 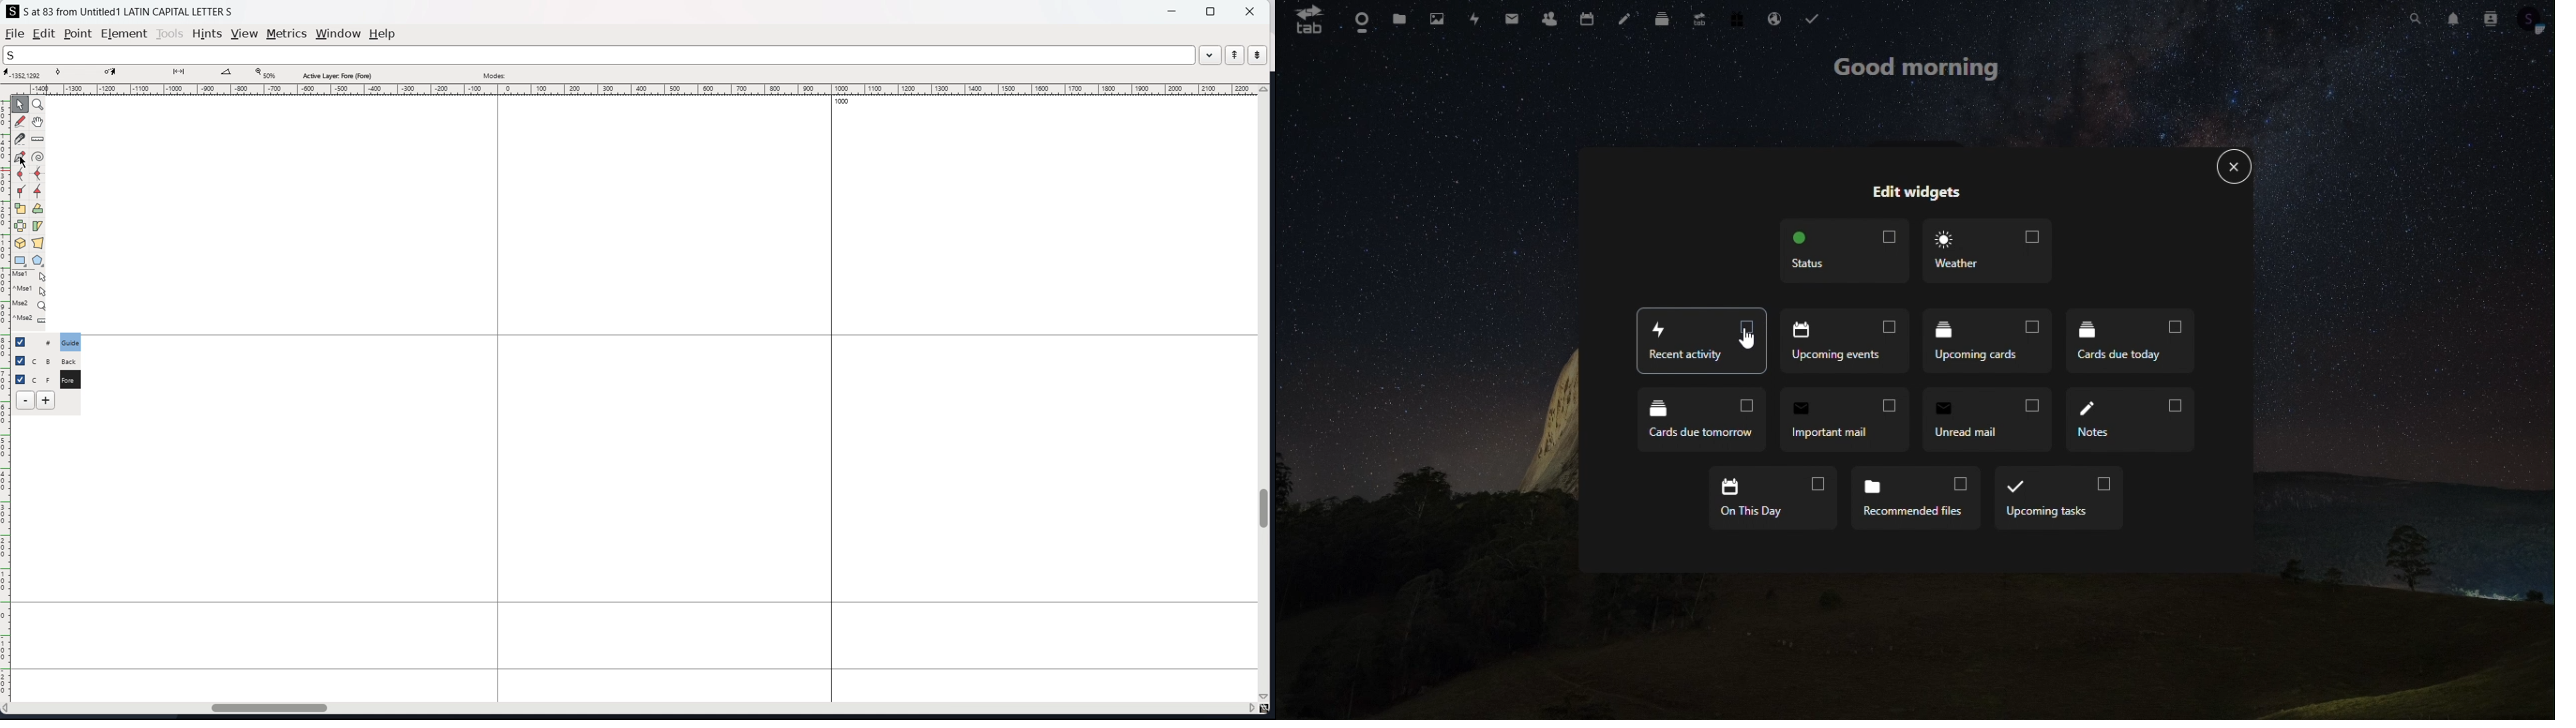 What do you see at coordinates (631, 89) in the screenshot?
I see `horizontal ruler` at bounding box center [631, 89].